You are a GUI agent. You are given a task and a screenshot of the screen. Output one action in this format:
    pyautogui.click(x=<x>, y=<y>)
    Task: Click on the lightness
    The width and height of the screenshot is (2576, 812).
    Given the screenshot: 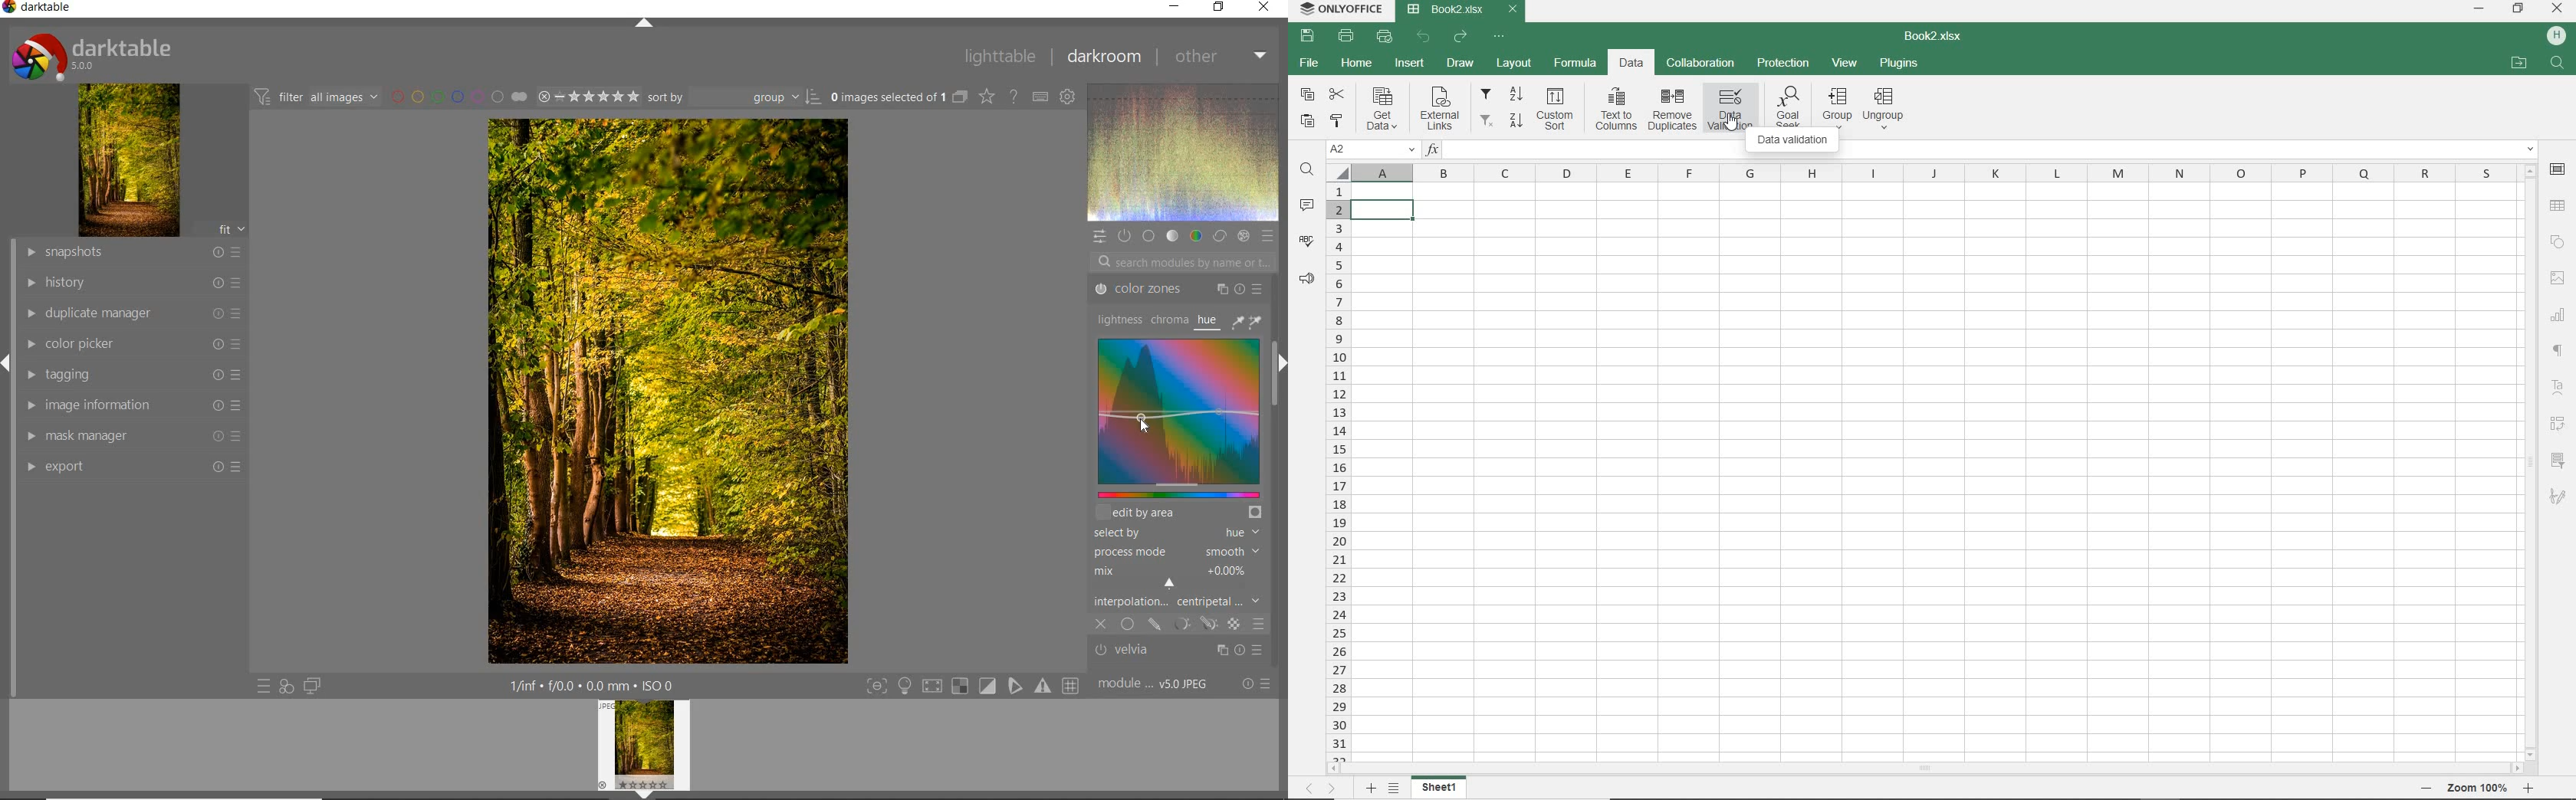 What is the action you would take?
    pyautogui.click(x=1117, y=320)
    